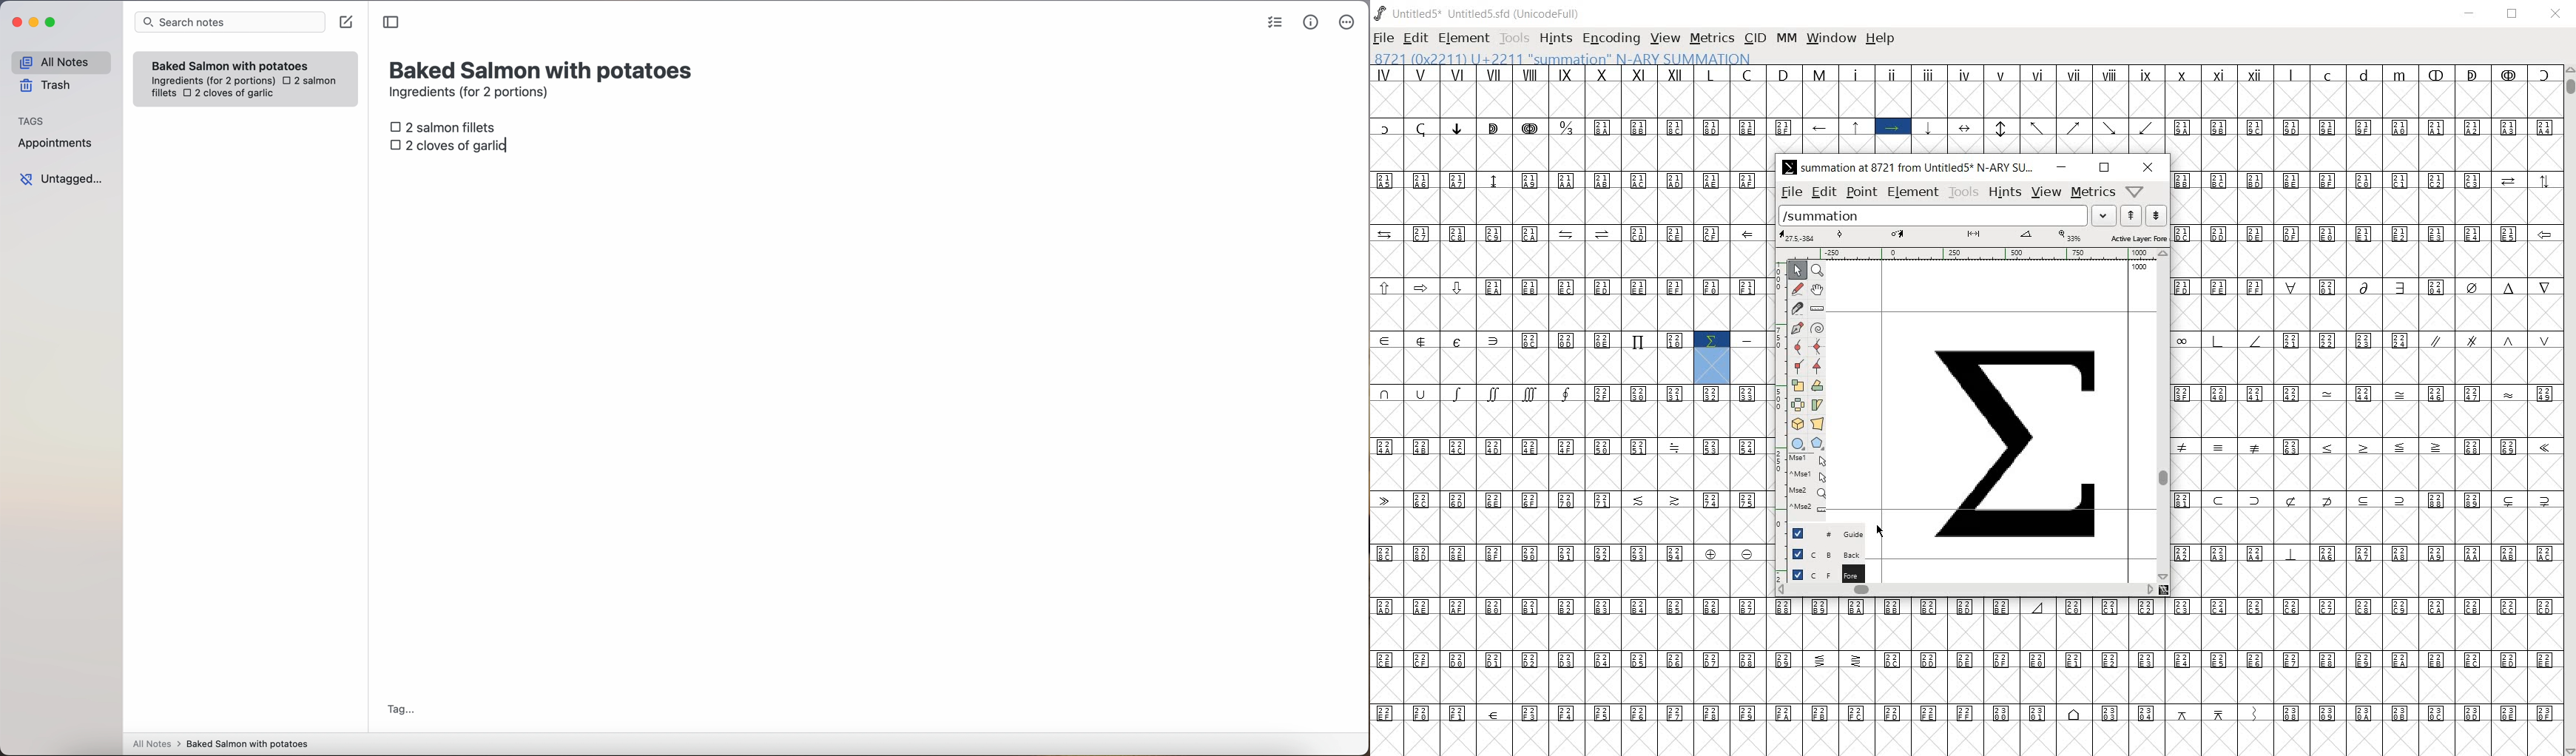 The height and width of the screenshot is (756, 2576). Describe the element at coordinates (2046, 191) in the screenshot. I see `view` at that location.